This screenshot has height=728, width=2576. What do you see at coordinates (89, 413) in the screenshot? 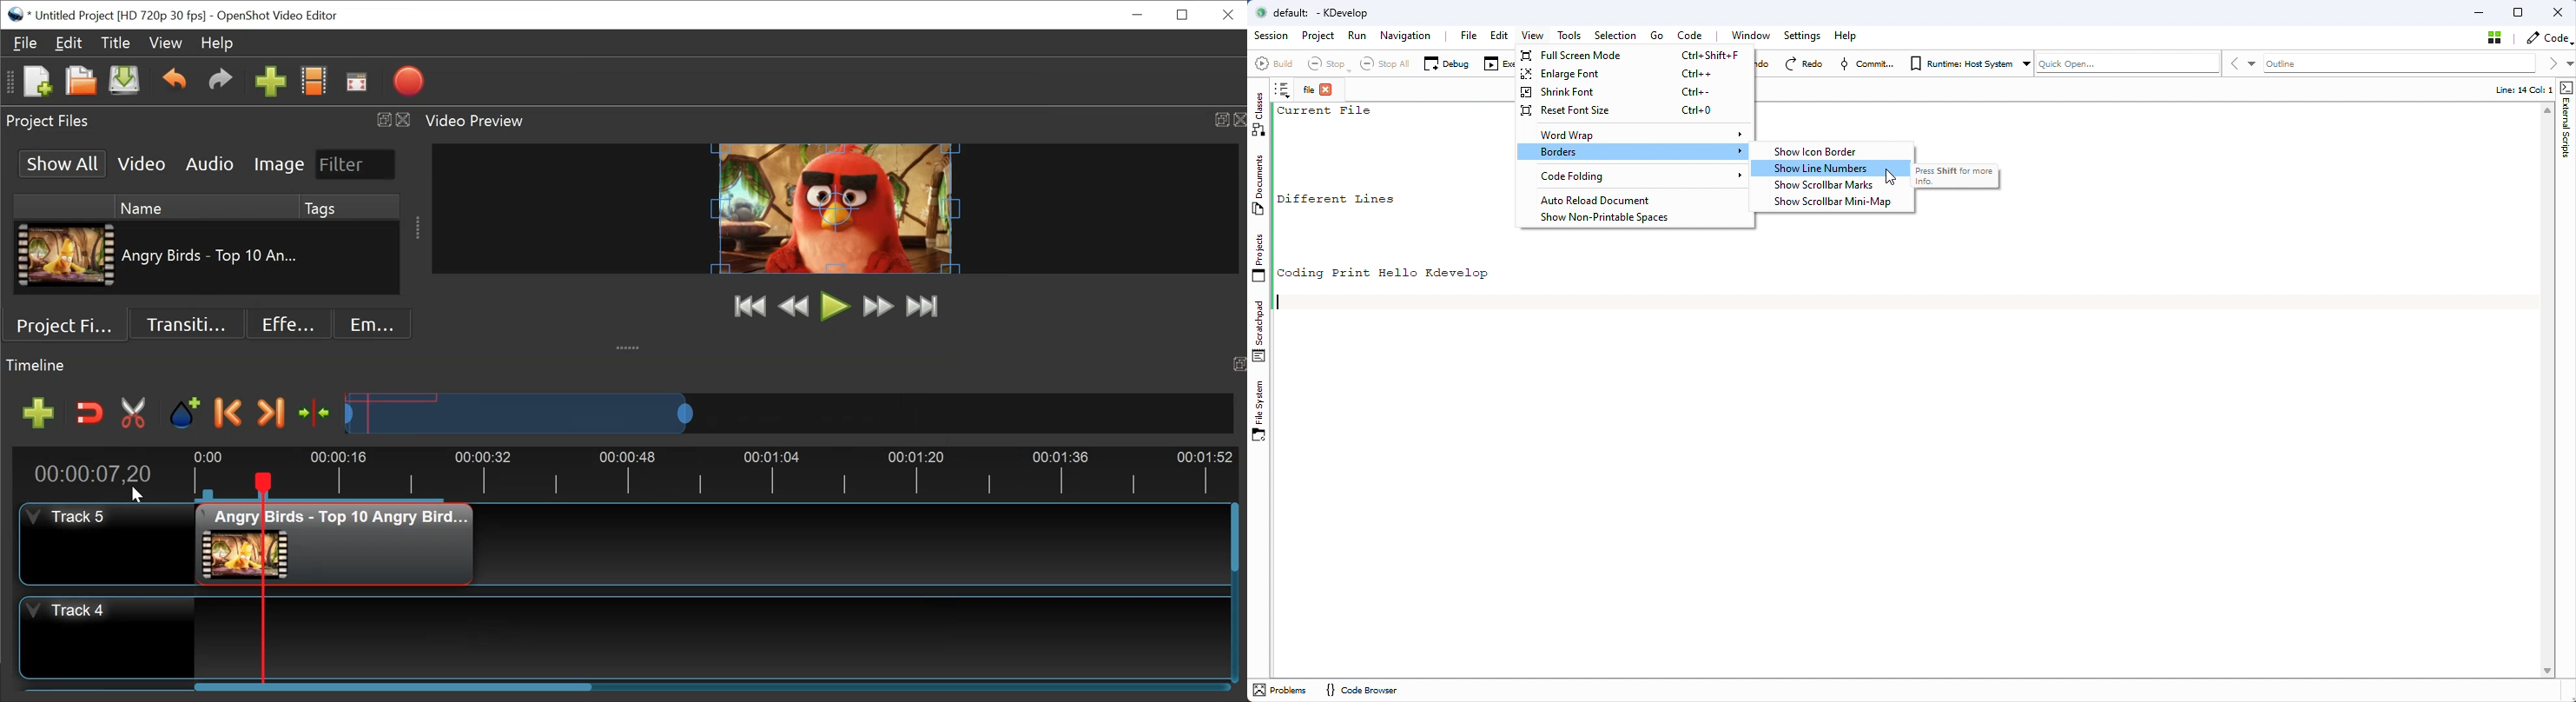
I see `Snap` at bounding box center [89, 413].